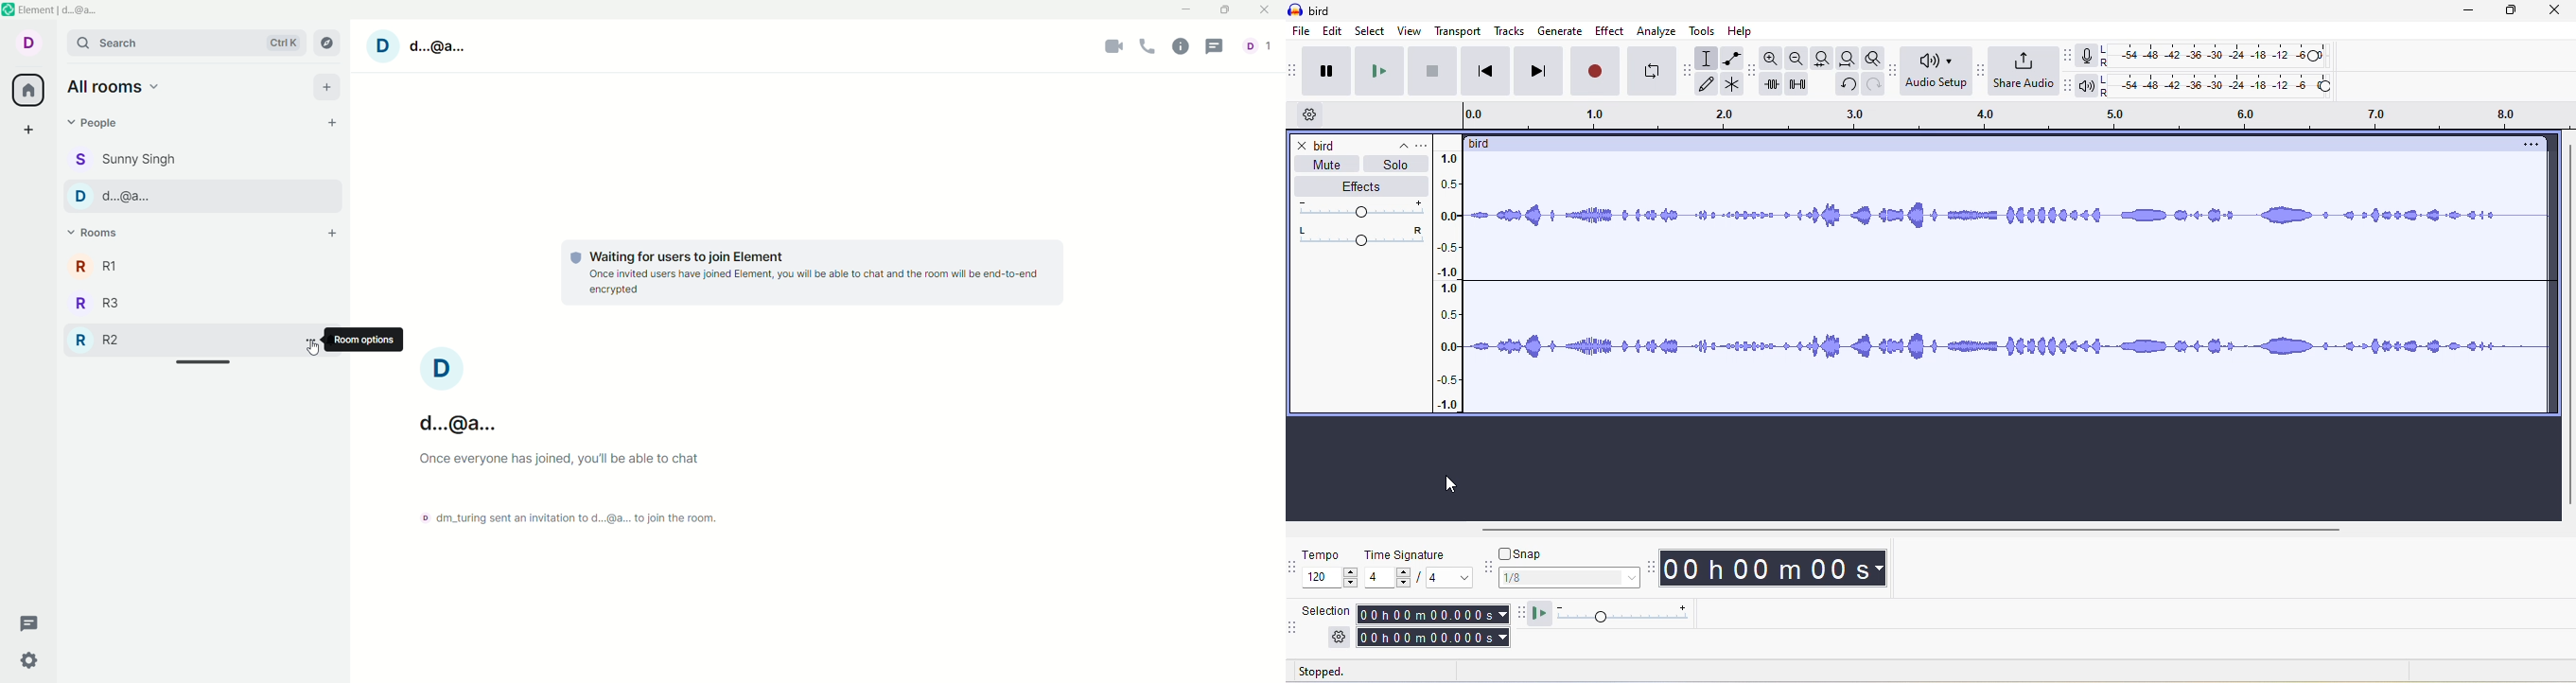  I want to click on settings, so click(29, 662).